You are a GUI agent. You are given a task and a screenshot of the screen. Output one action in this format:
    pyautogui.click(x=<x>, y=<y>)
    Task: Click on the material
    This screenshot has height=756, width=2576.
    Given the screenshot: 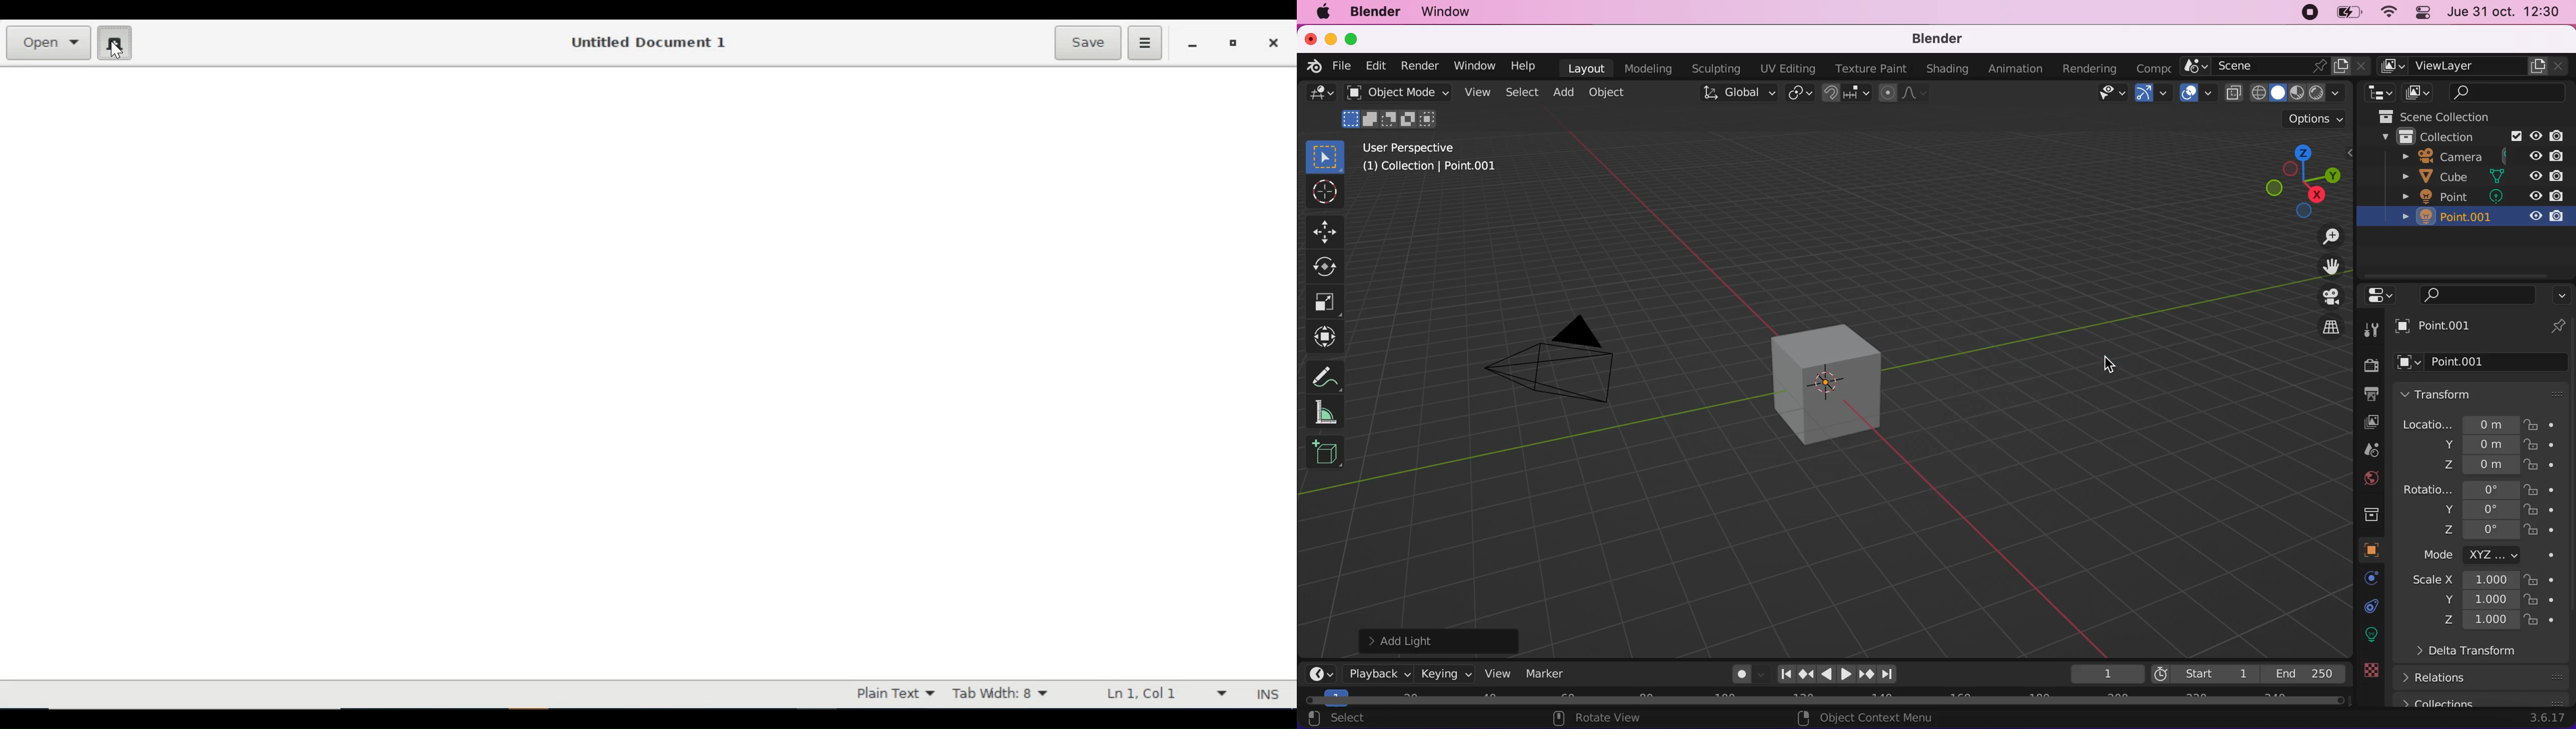 What is the action you would take?
    pyautogui.click(x=2373, y=634)
    